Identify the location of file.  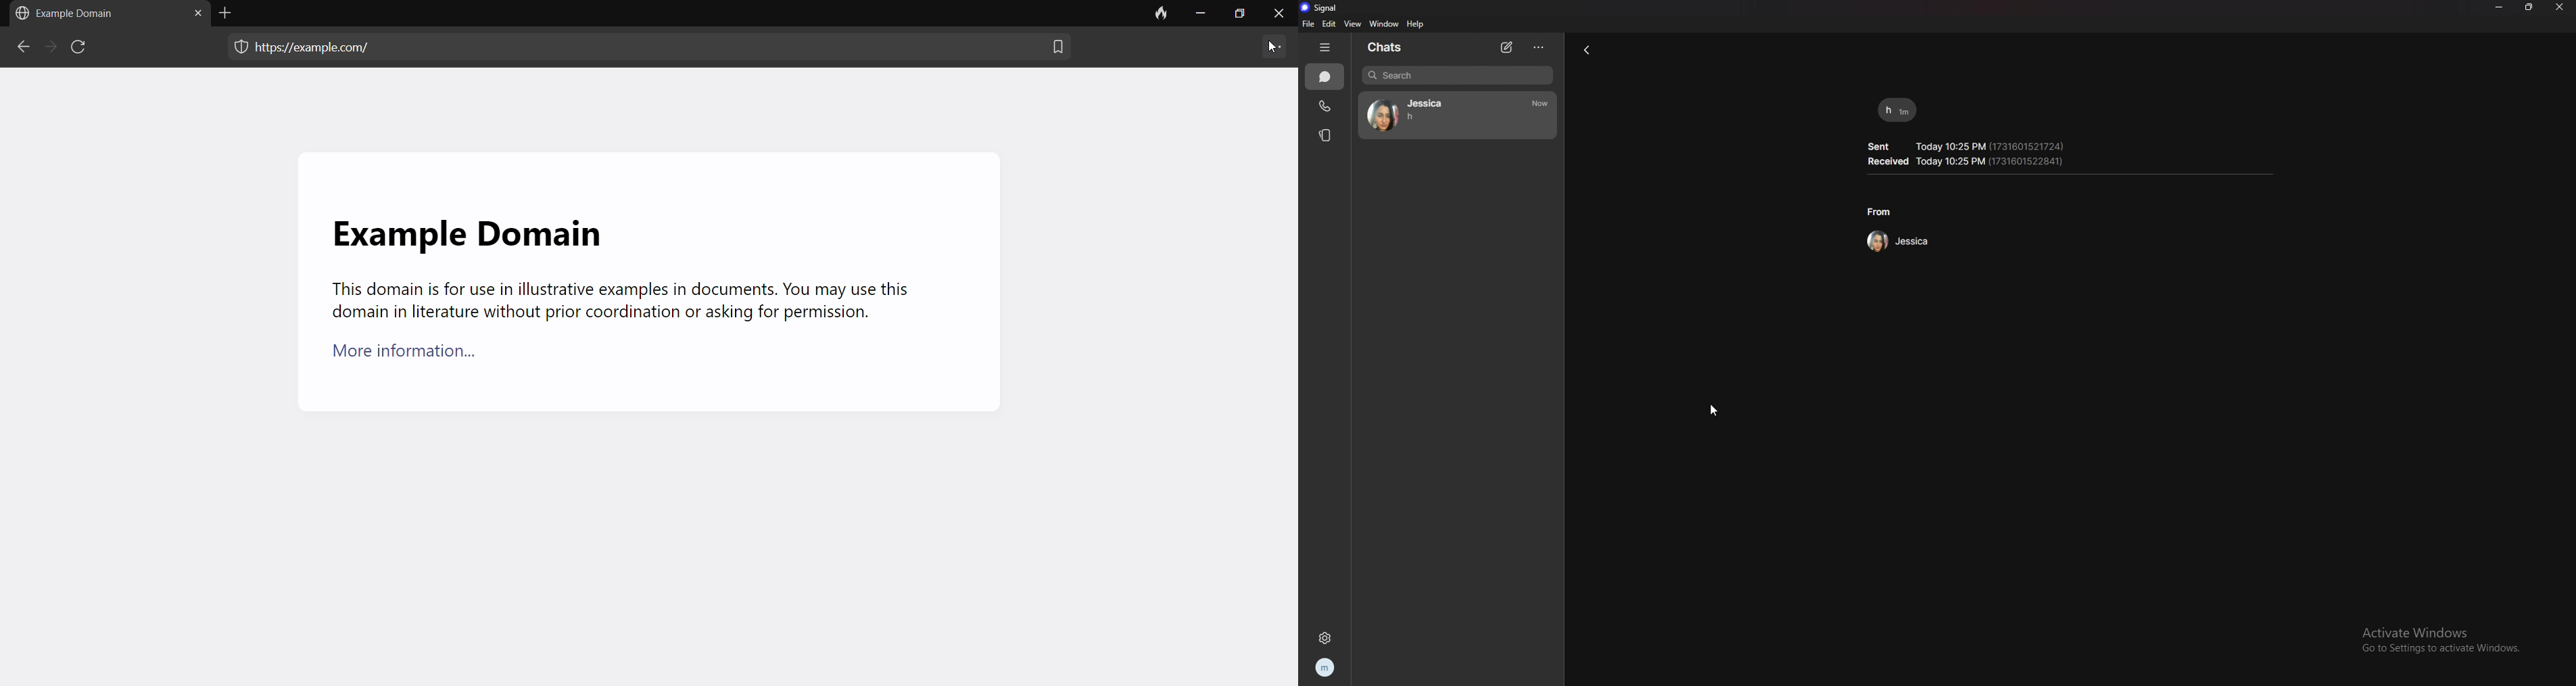
(1309, 24).